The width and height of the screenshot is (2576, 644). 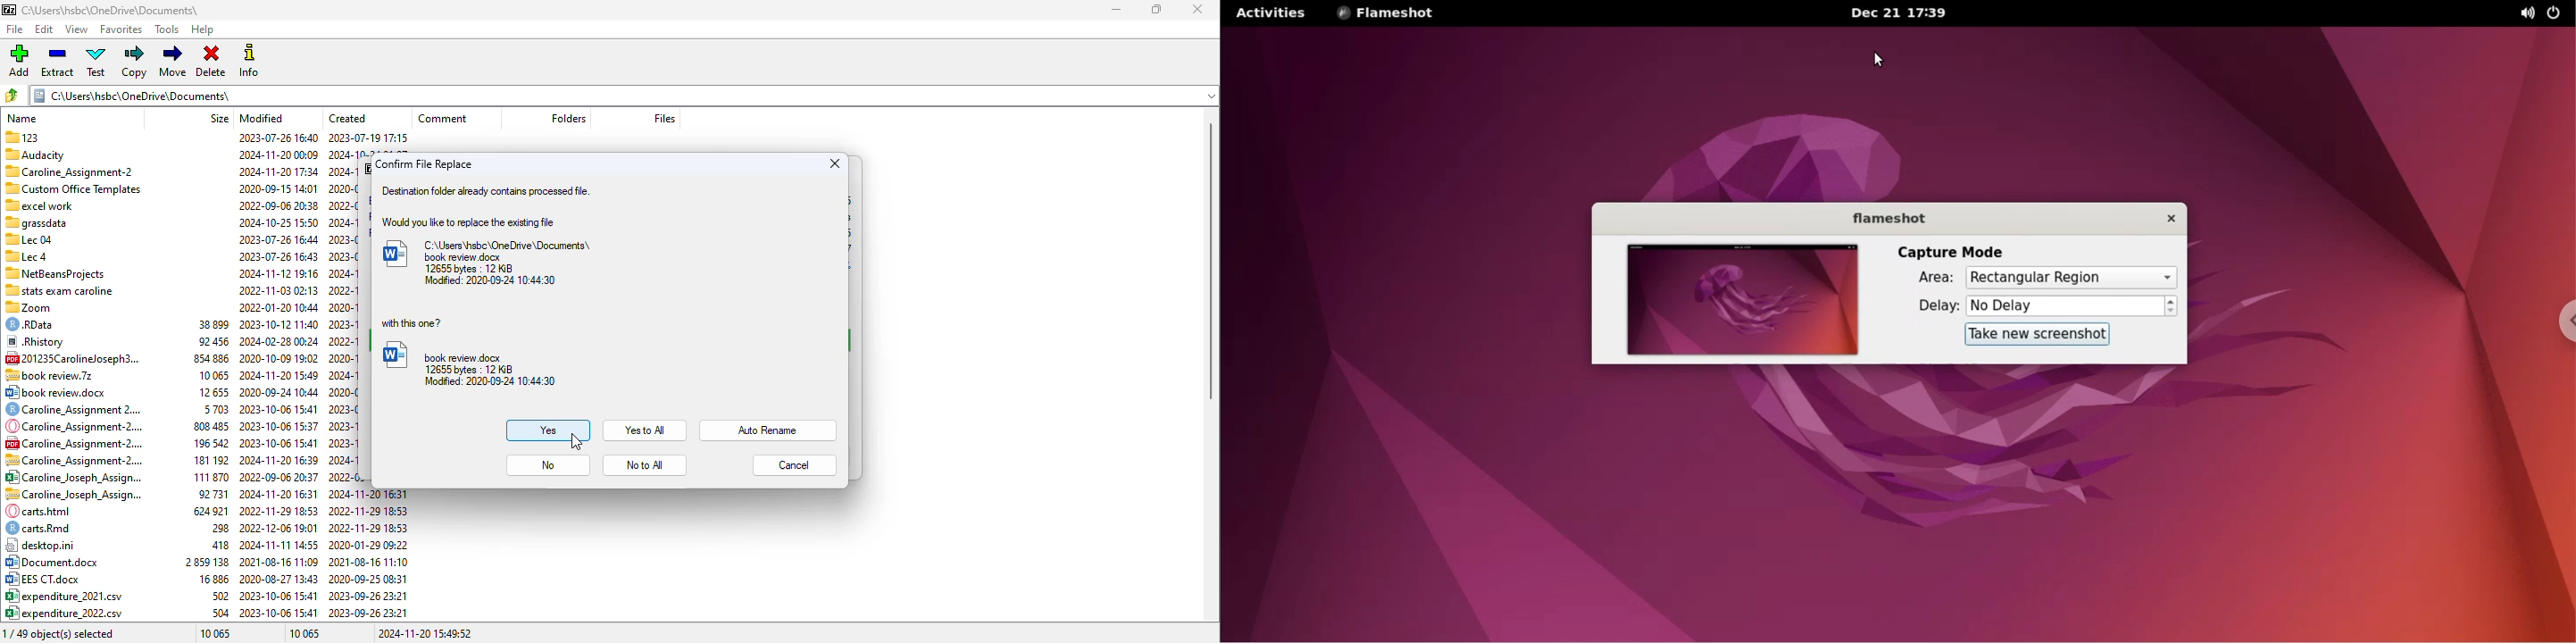 I want to click on delete, so click(x=211, y=61).